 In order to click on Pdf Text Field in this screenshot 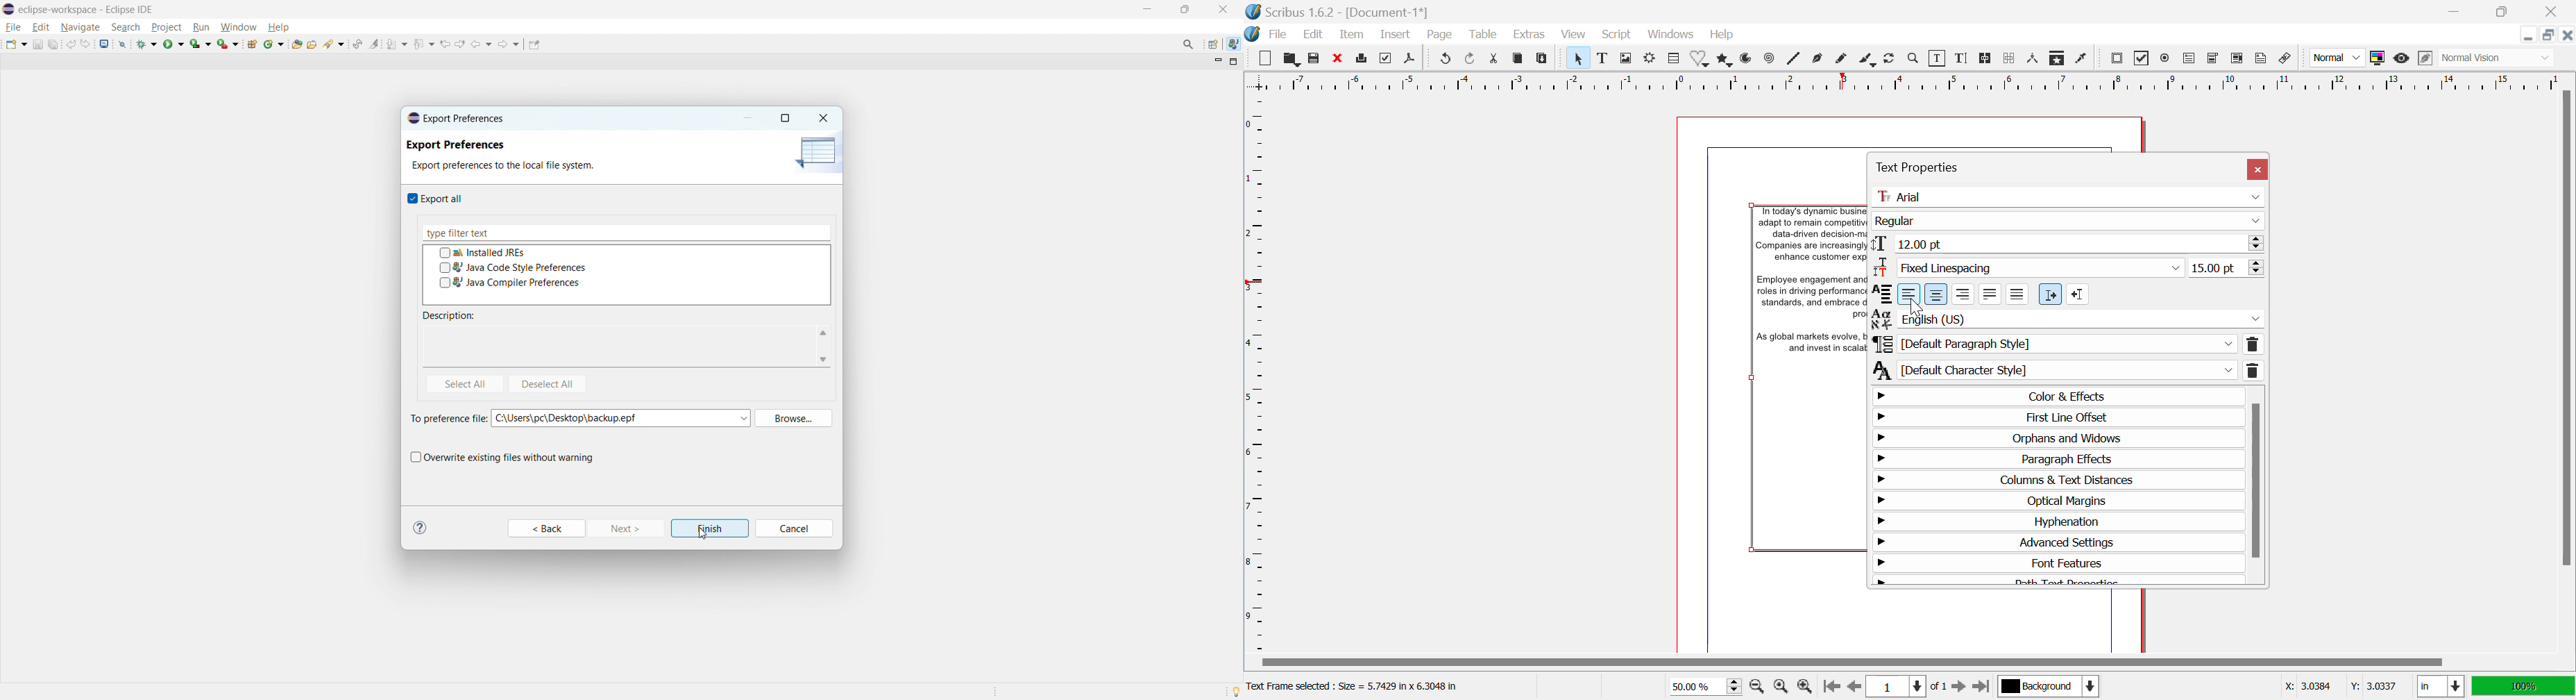, I will do `click(2192, 58)`.